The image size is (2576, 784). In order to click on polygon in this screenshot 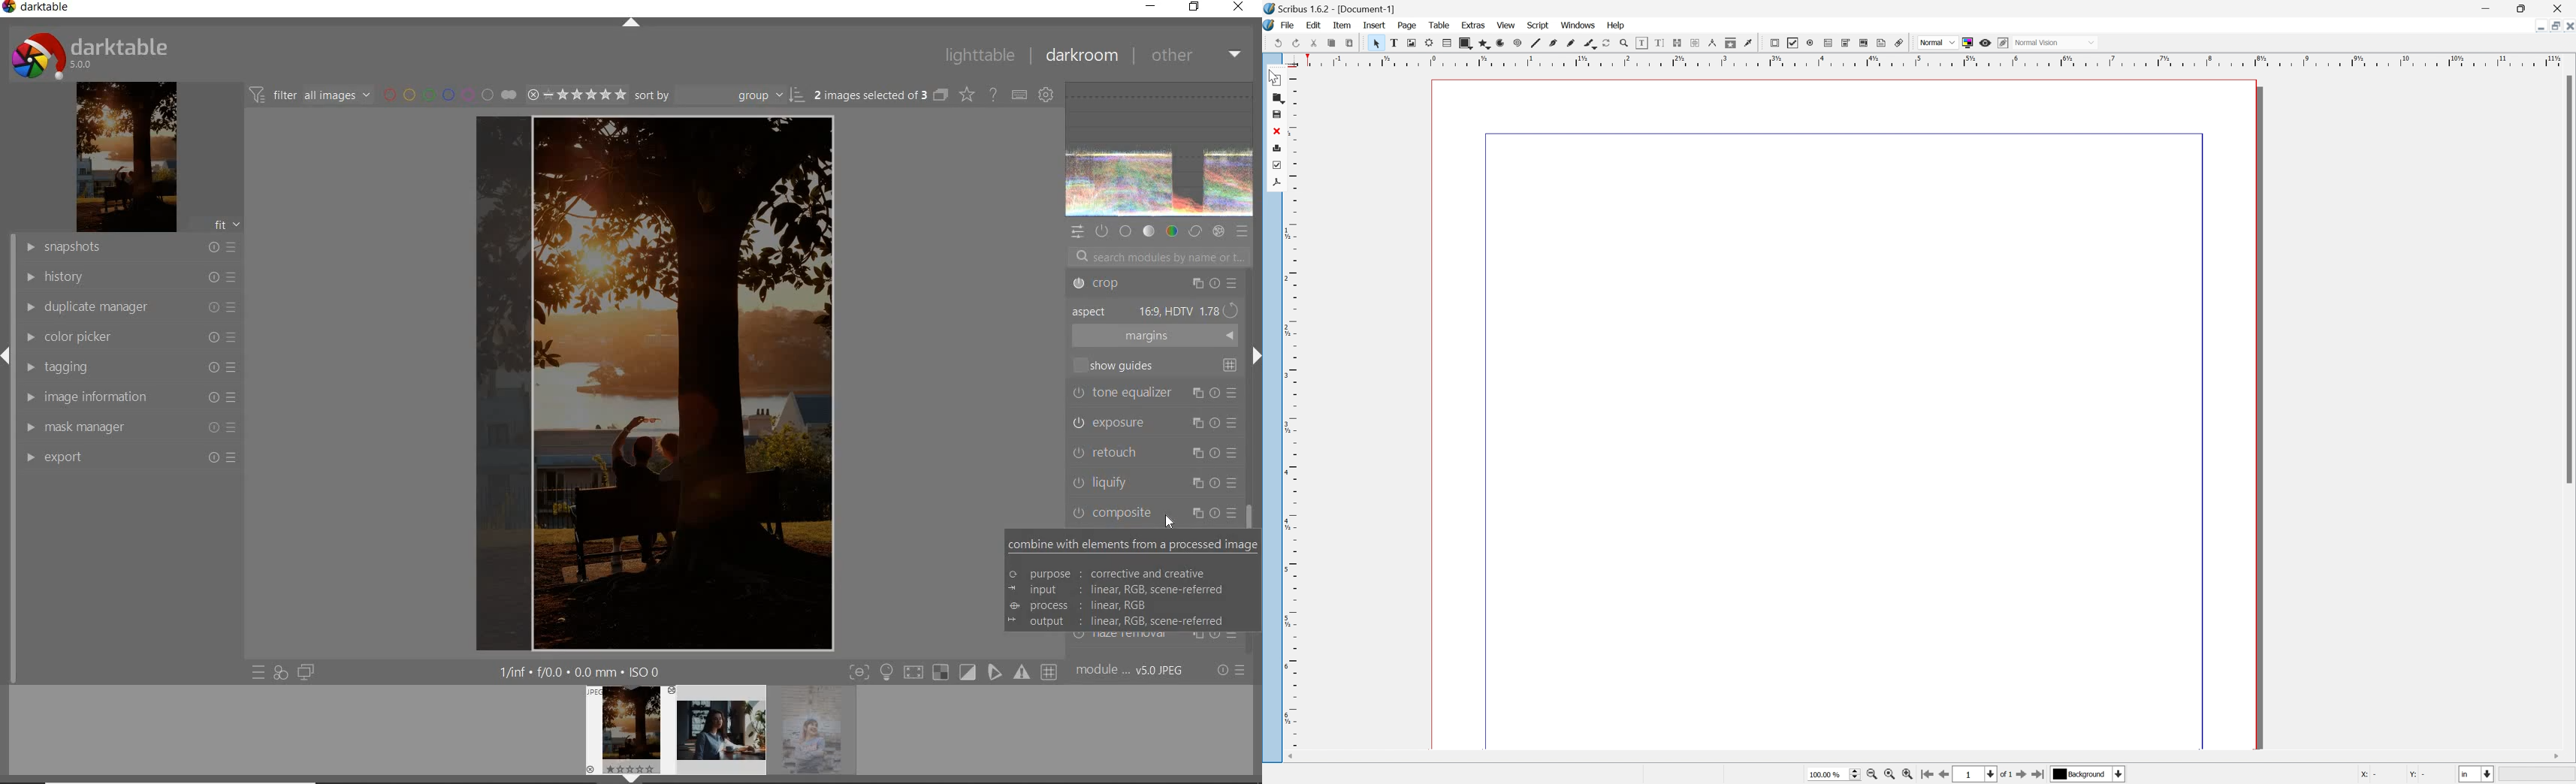, I will do `click(1605, 44)`.